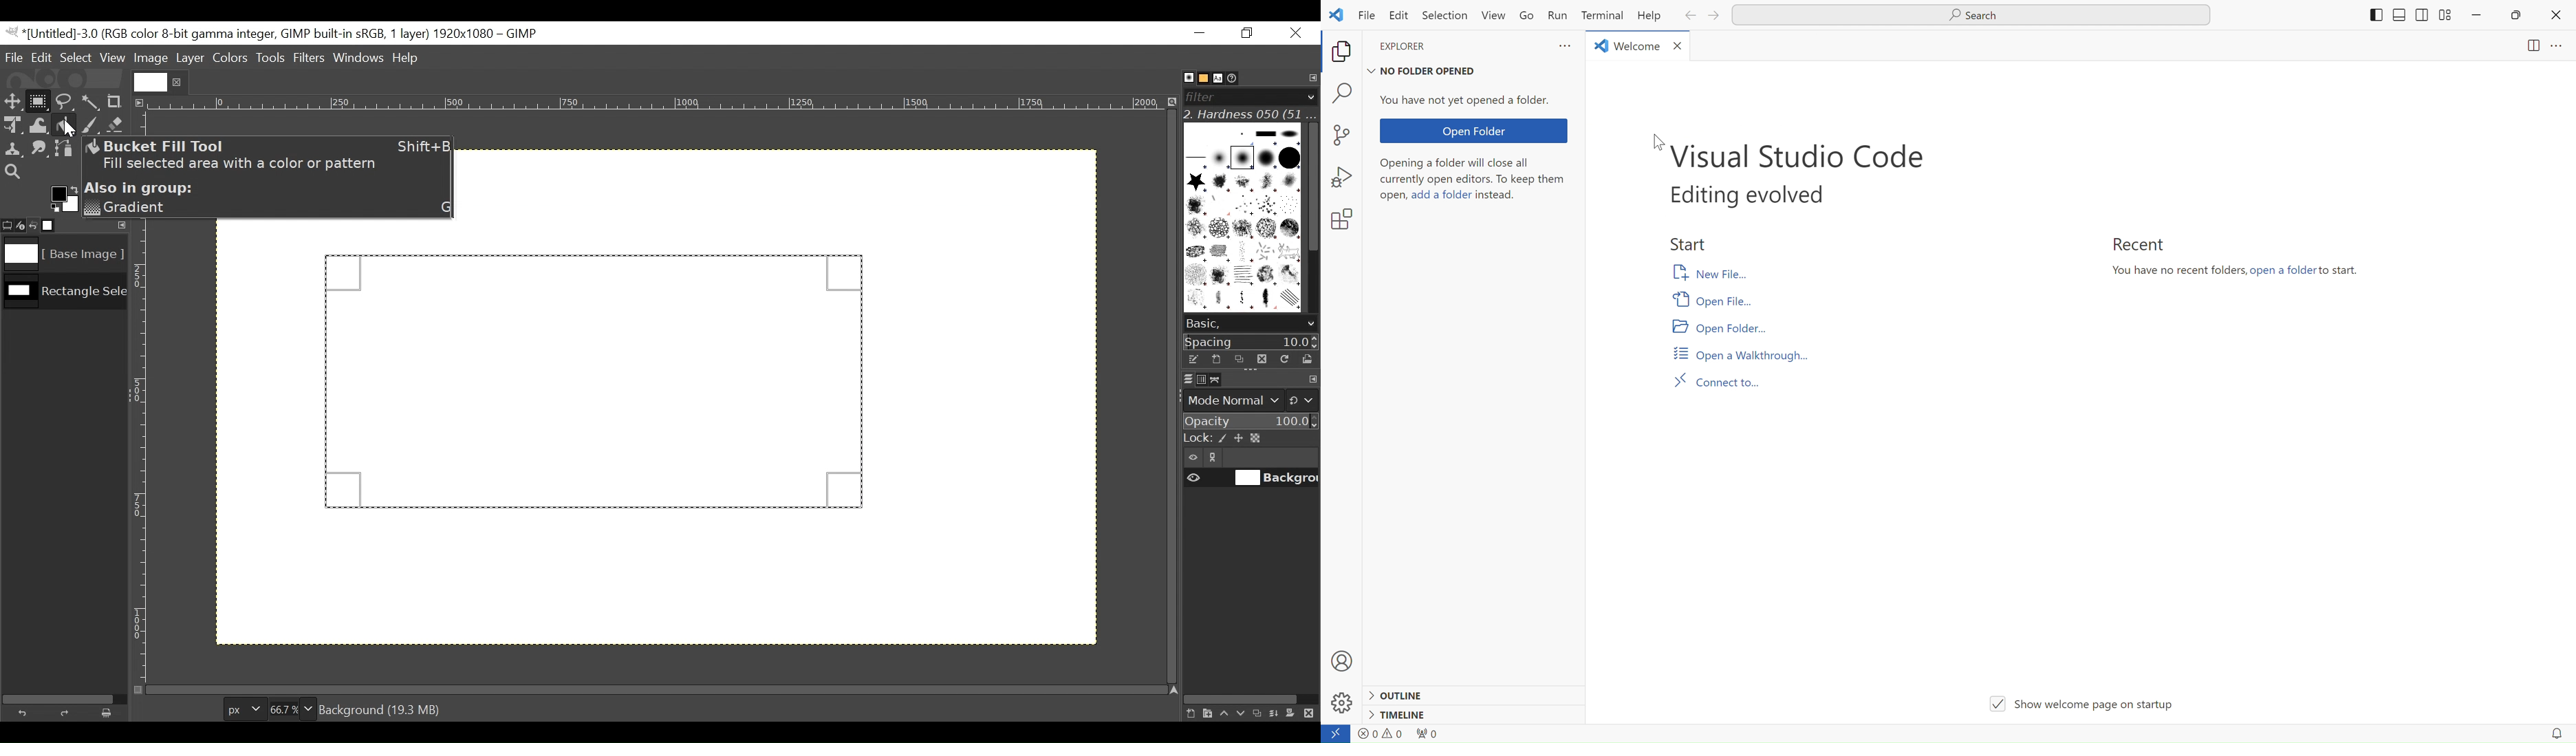 Image resolution: width=2576 pixels, height=756 pixels. Describe the element at coordinates (43, 57) in the screenshot. I see `Edit` at that location.